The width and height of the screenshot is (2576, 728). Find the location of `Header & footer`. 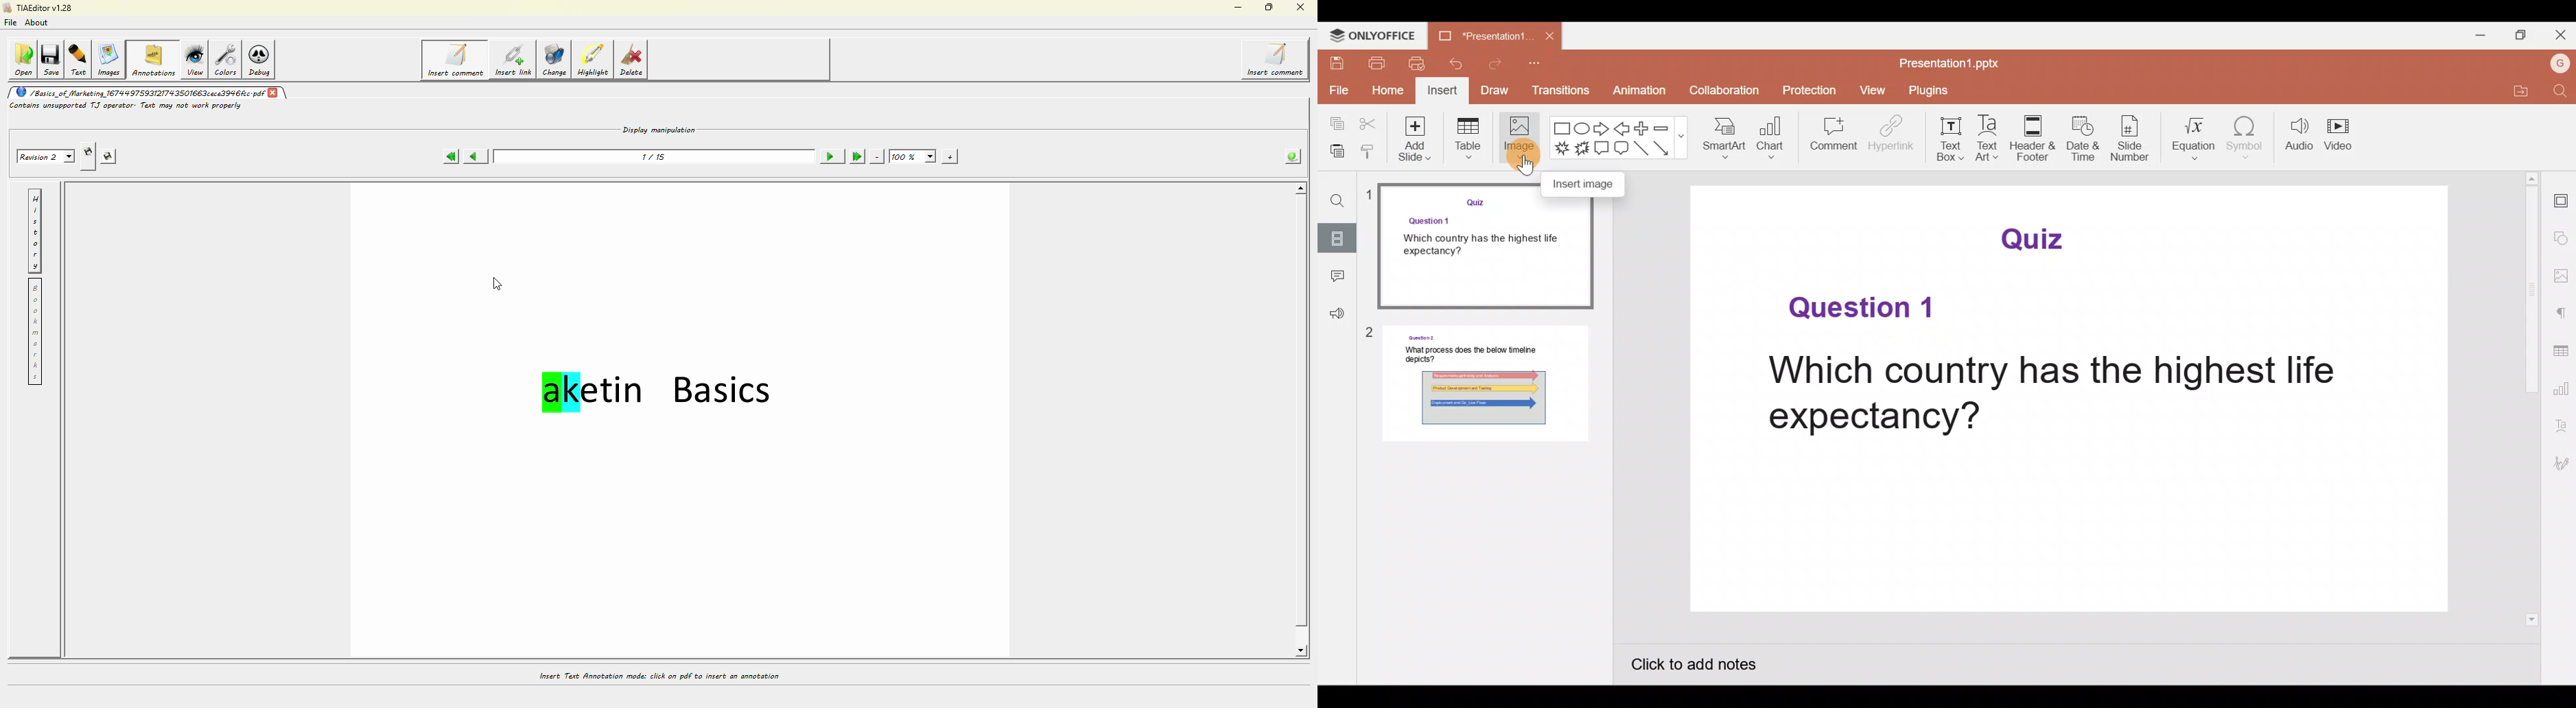

Header & footer is located at coordinates (2033, 134).